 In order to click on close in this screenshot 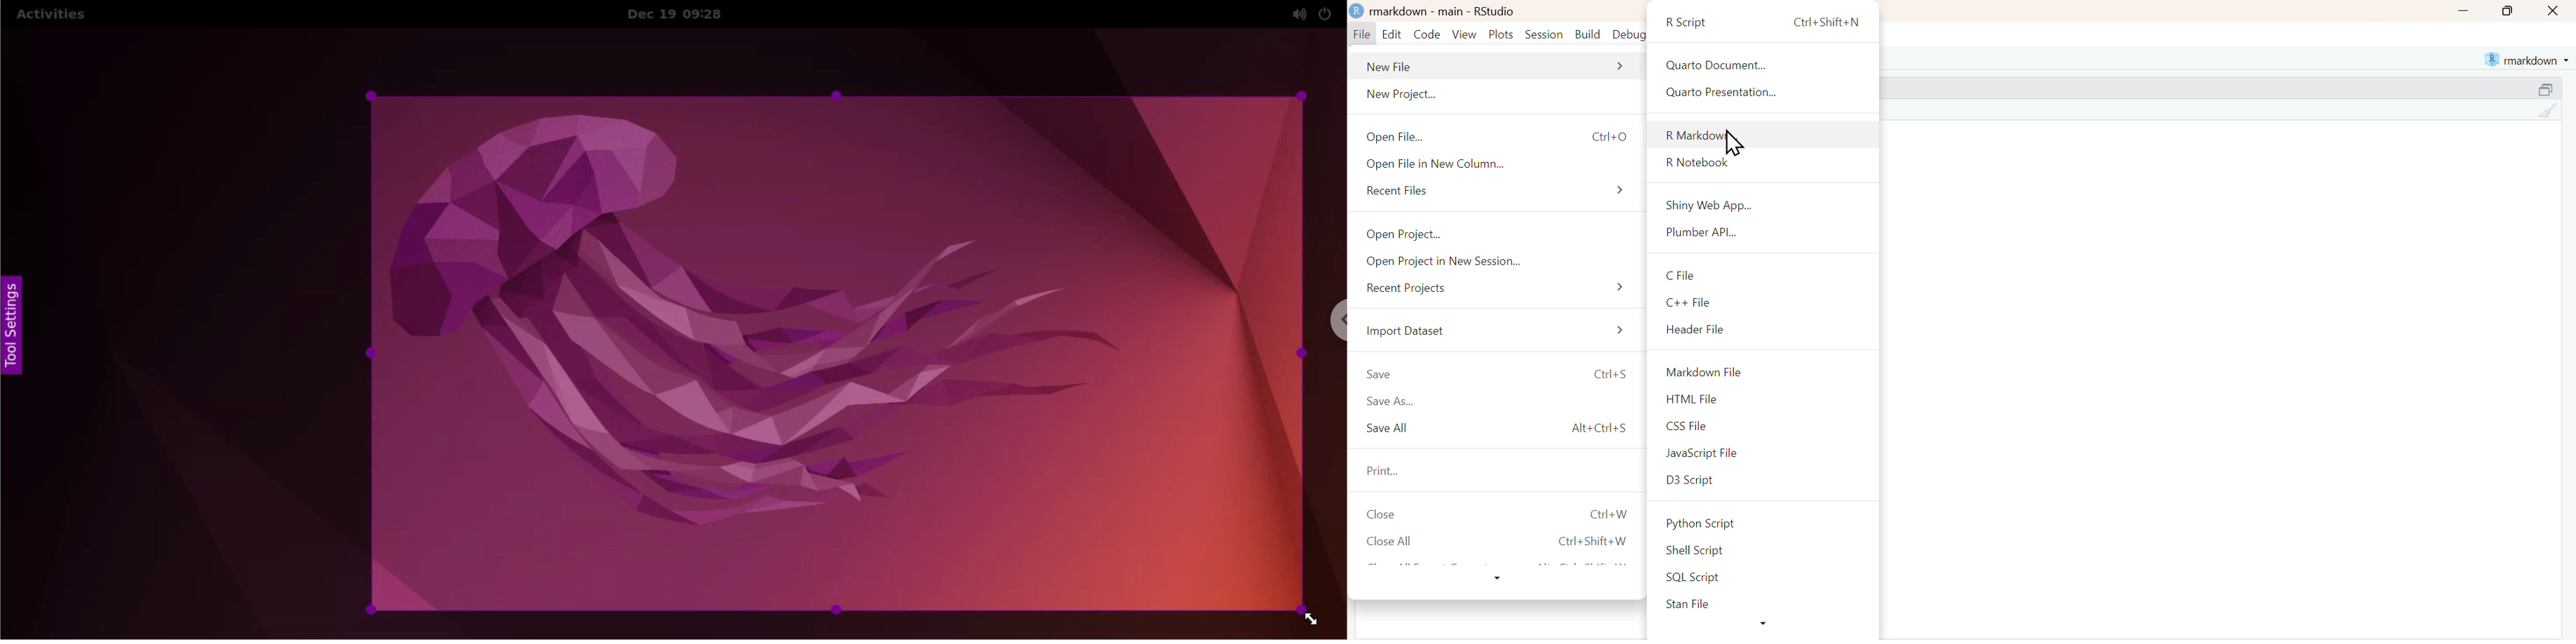, I will do `click(1500, 515)`.